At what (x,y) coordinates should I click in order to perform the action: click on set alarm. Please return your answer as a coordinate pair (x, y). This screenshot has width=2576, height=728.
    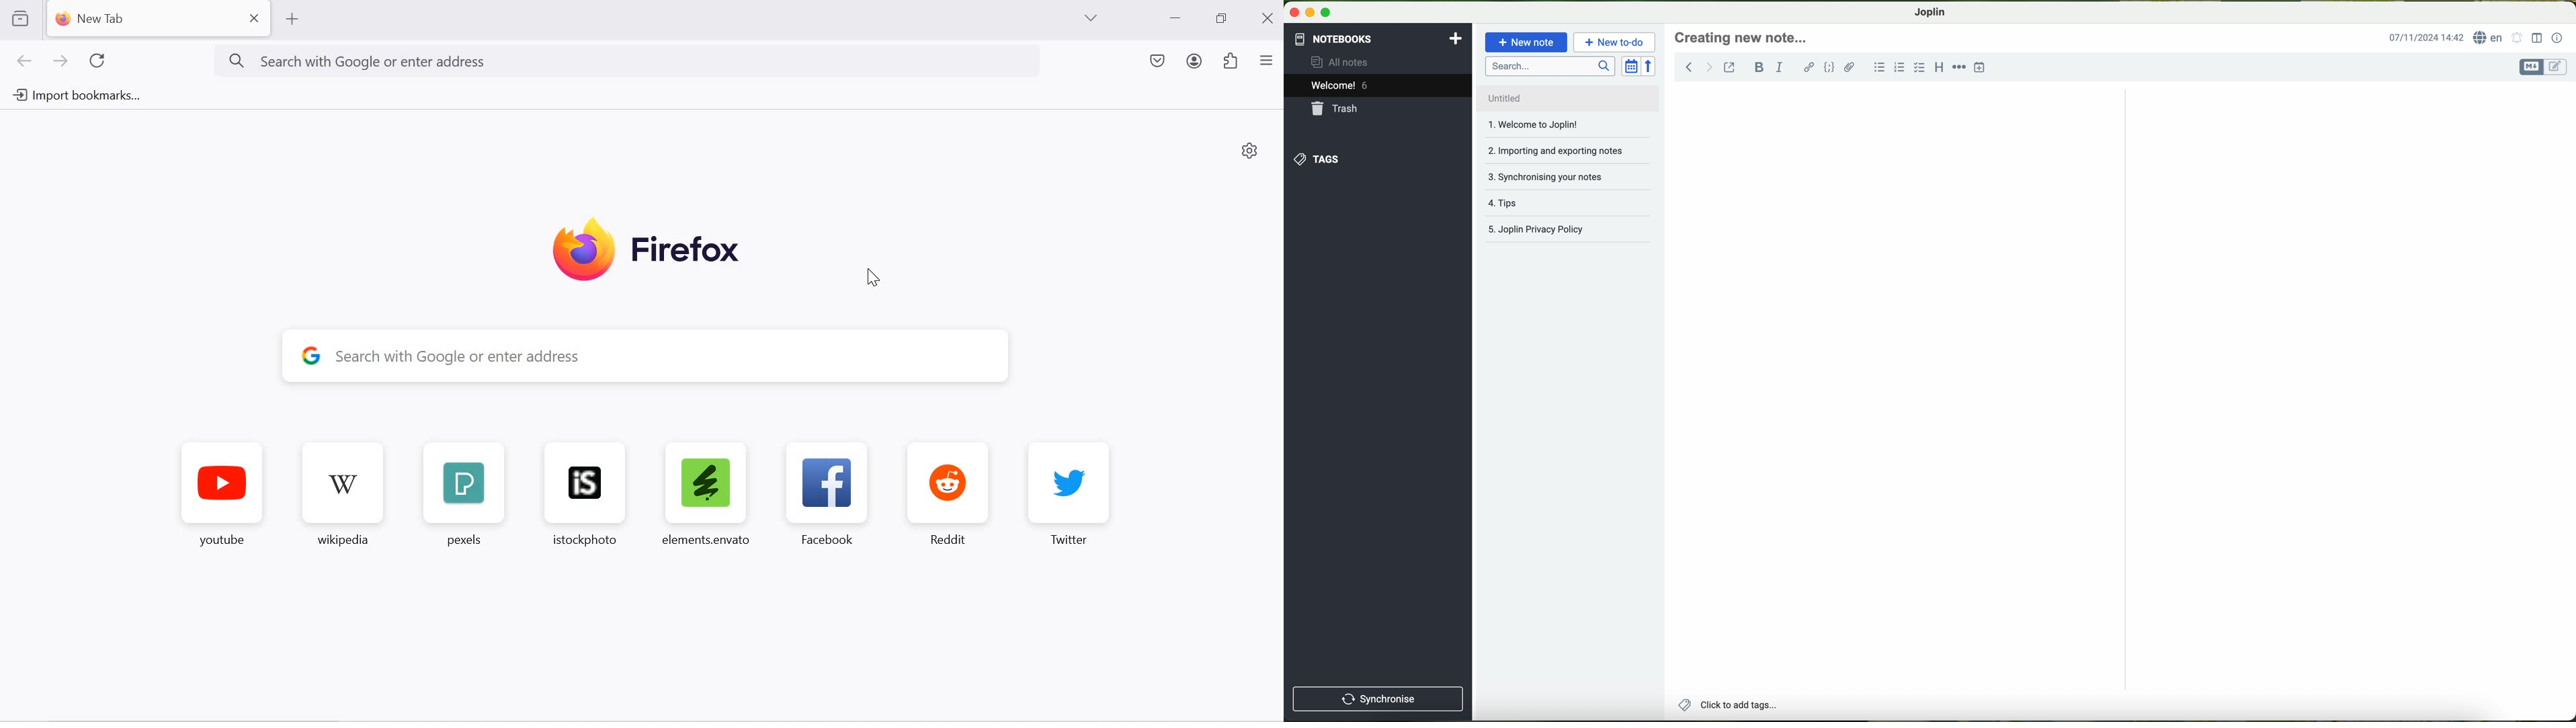
    Looking at the image, I should click on (2517, 40).